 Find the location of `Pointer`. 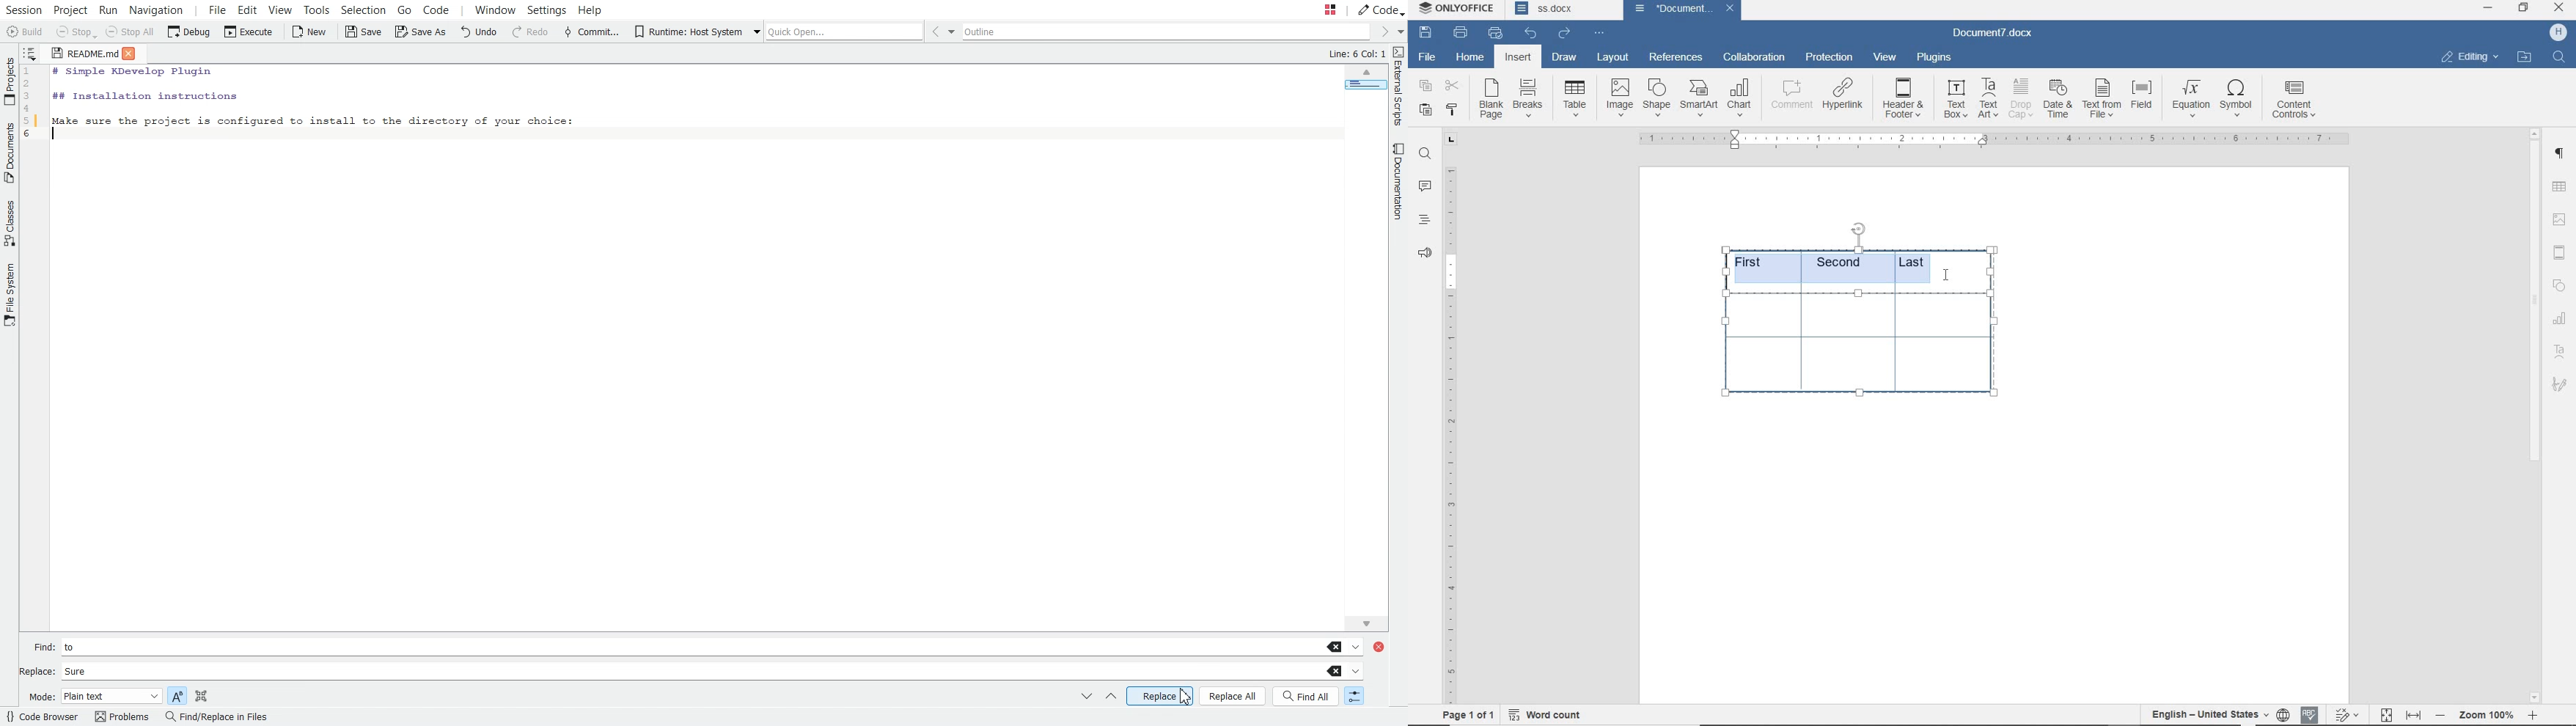

Pointer is located at coordinates (1187, 697).